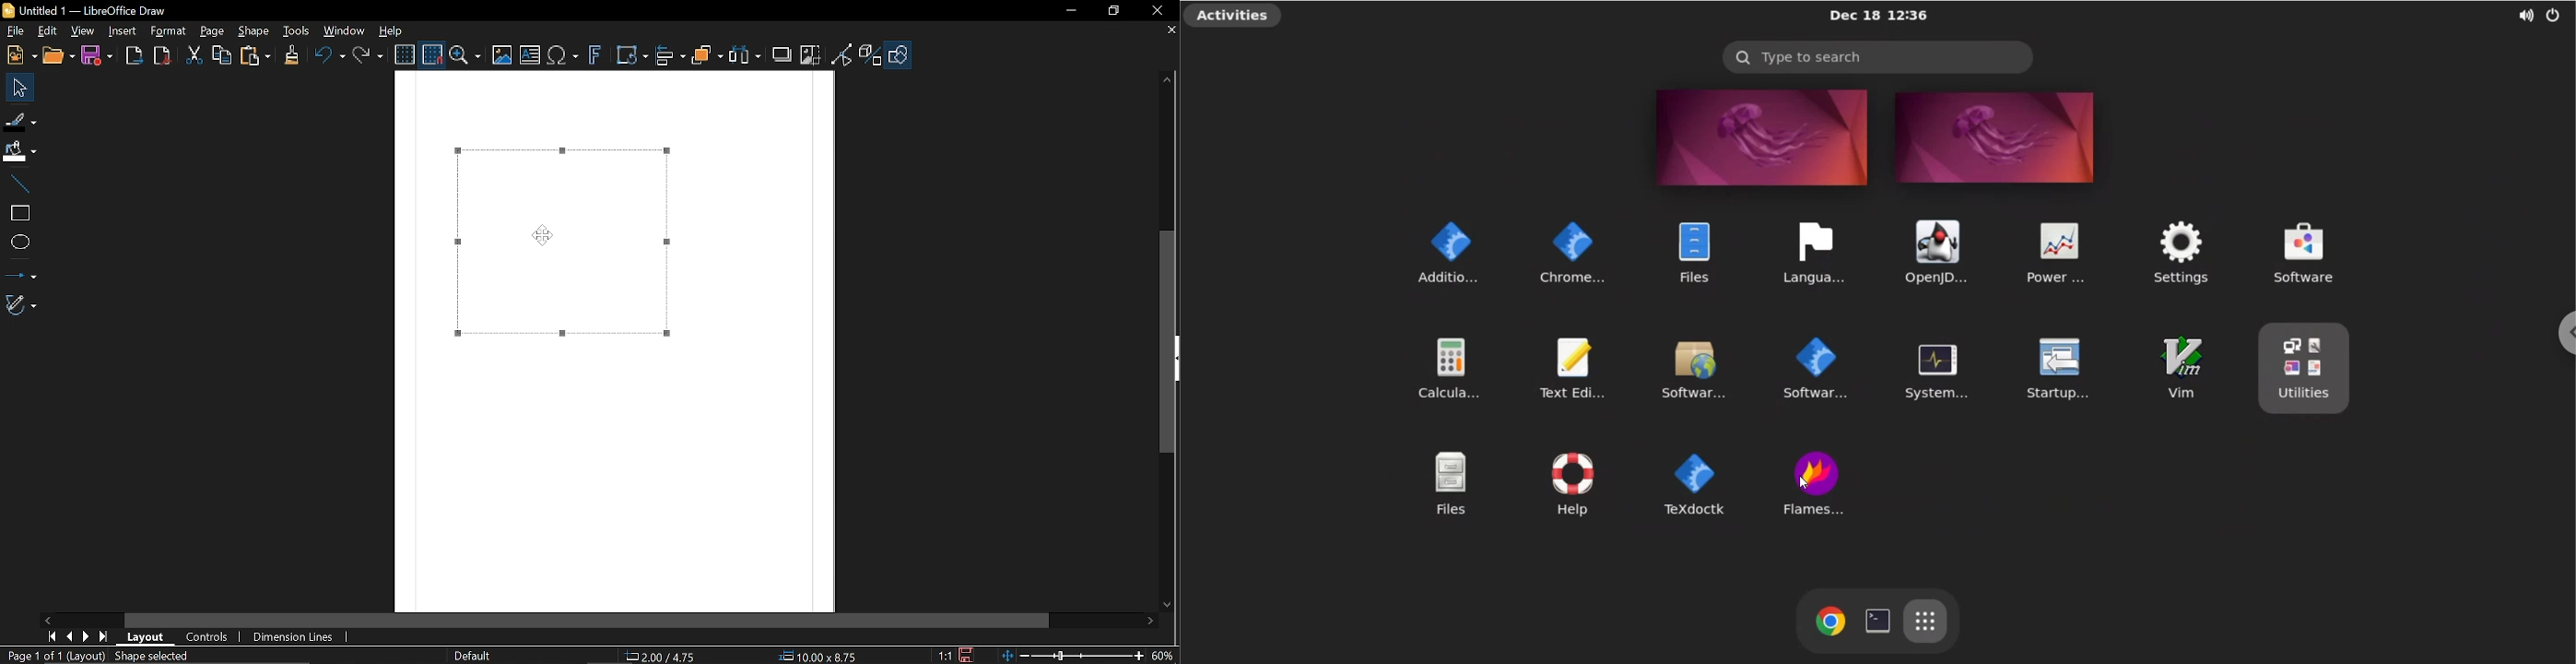 The width and height of the screenshot is (2576, 672). I want to click on Open, so click(57, 56).